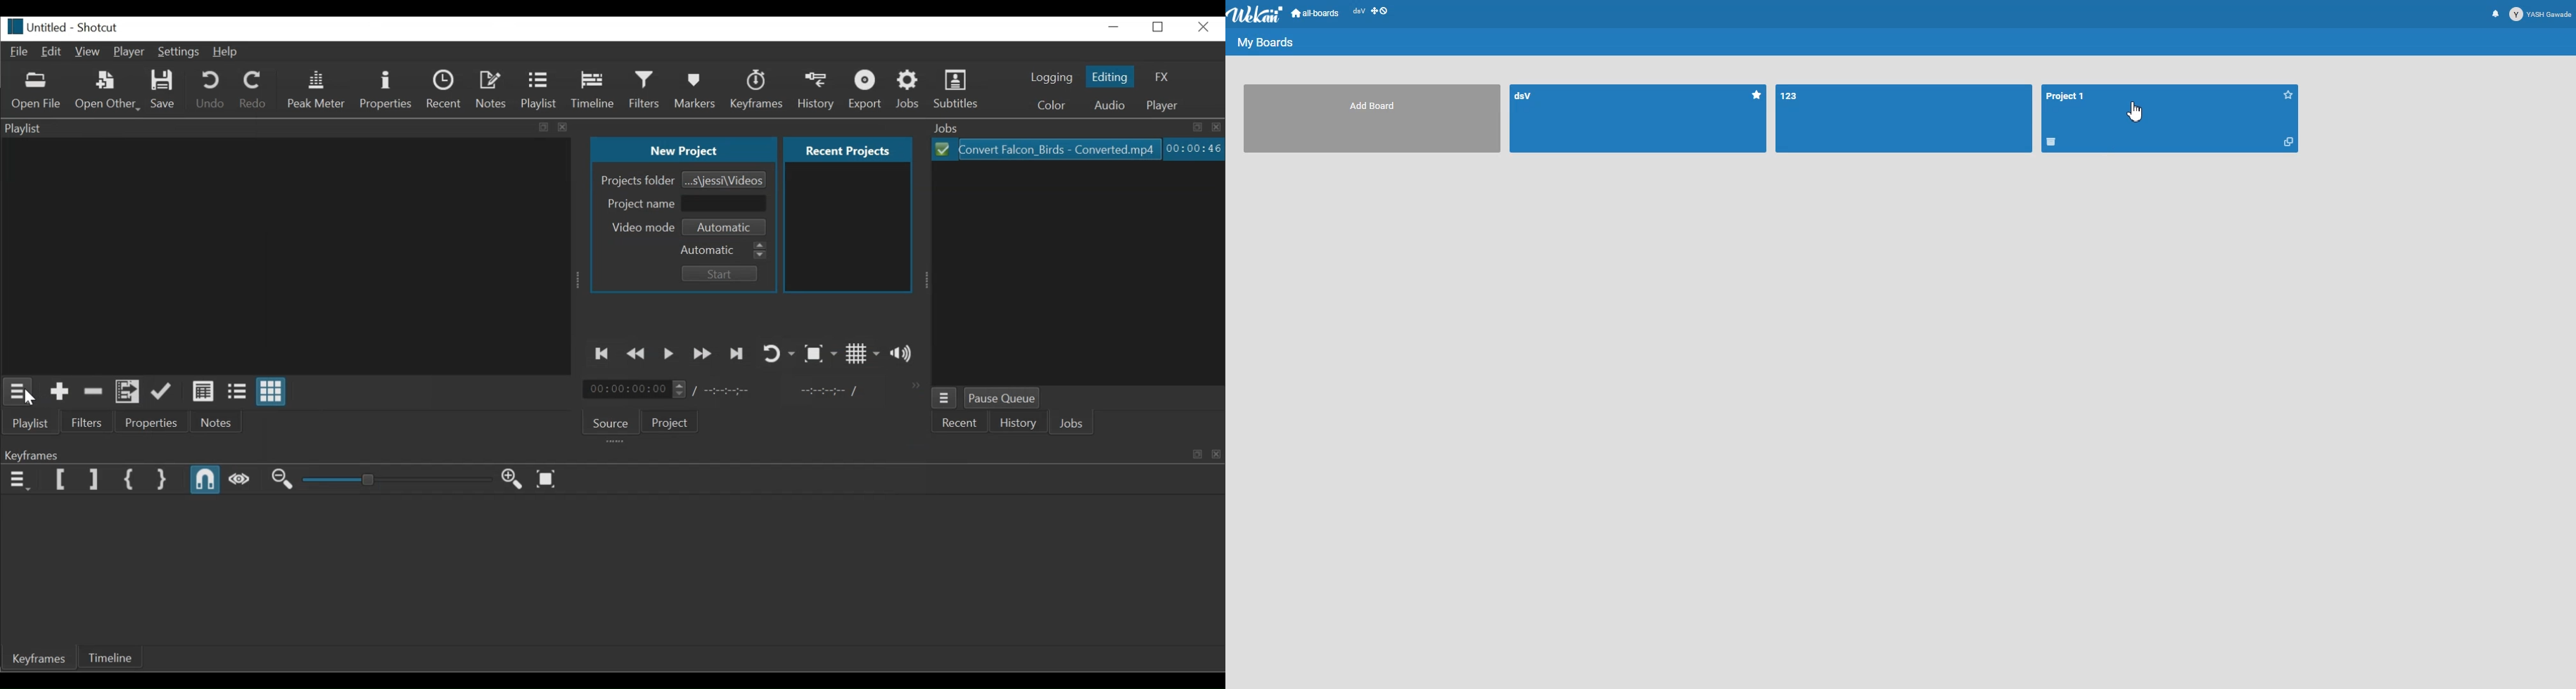 The height and width of the screenshot is (700, 2576). I want to click on Color, so click(1055, 107).